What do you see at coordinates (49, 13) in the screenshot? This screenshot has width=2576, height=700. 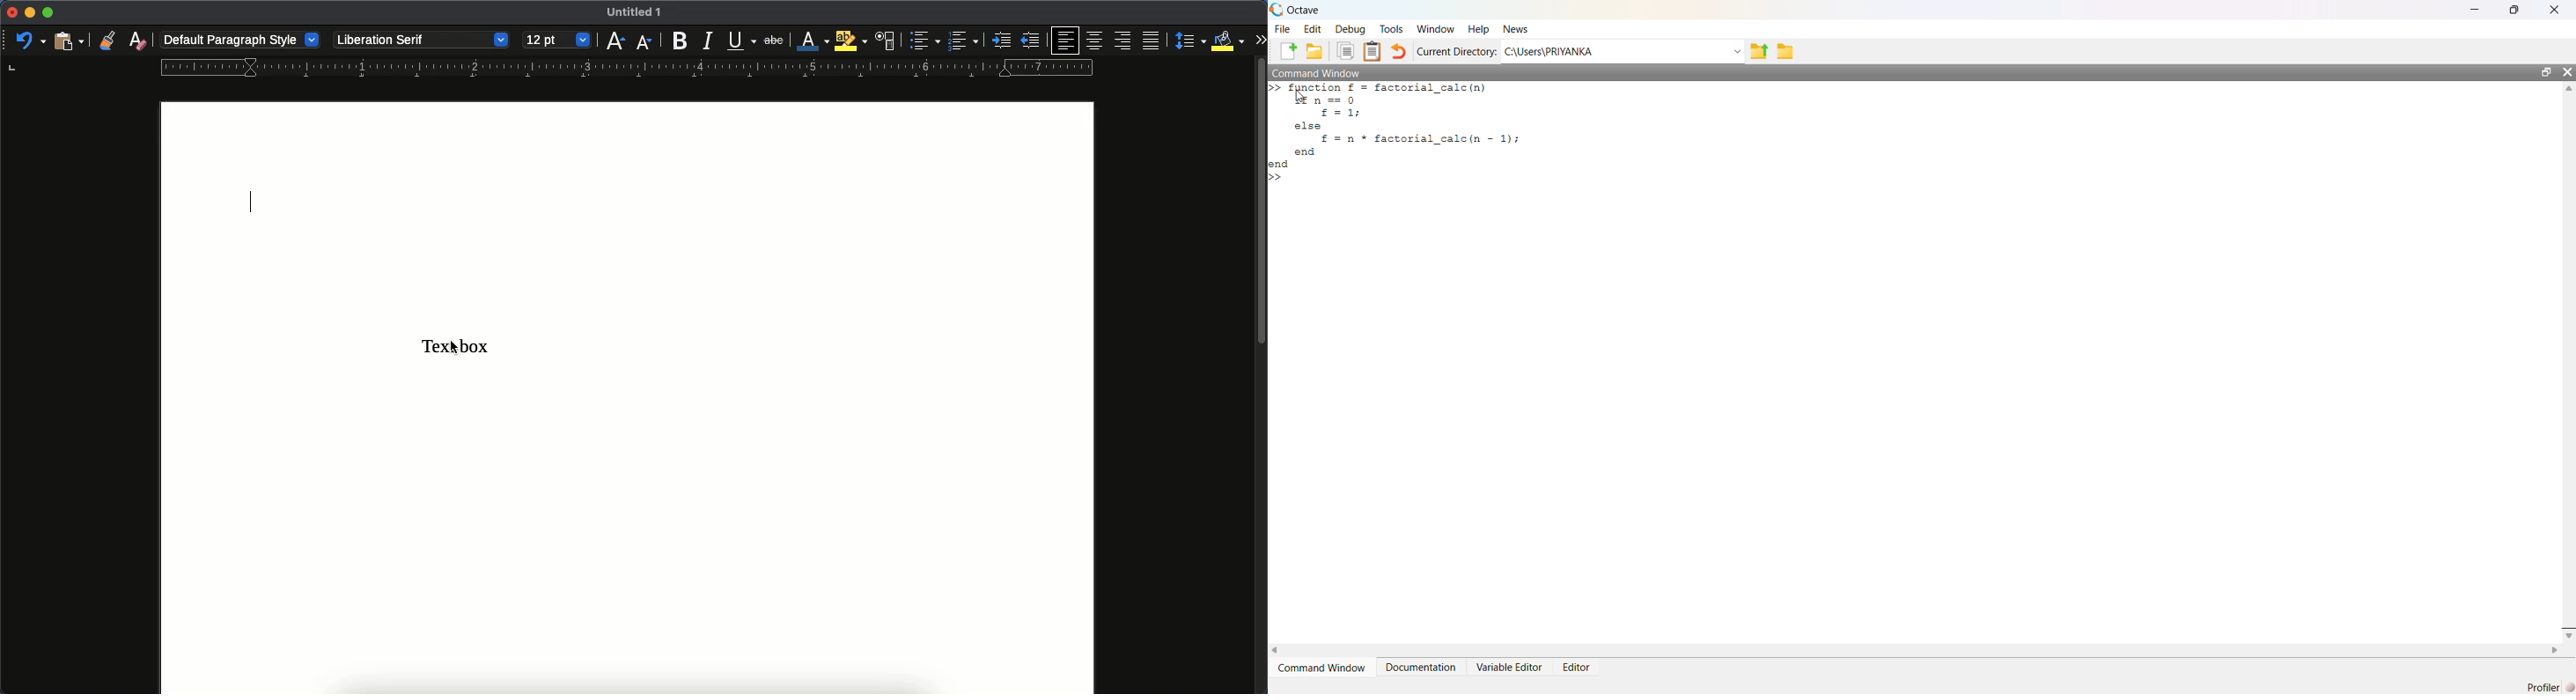 I see `maximize` at bounding box center [49, 13].